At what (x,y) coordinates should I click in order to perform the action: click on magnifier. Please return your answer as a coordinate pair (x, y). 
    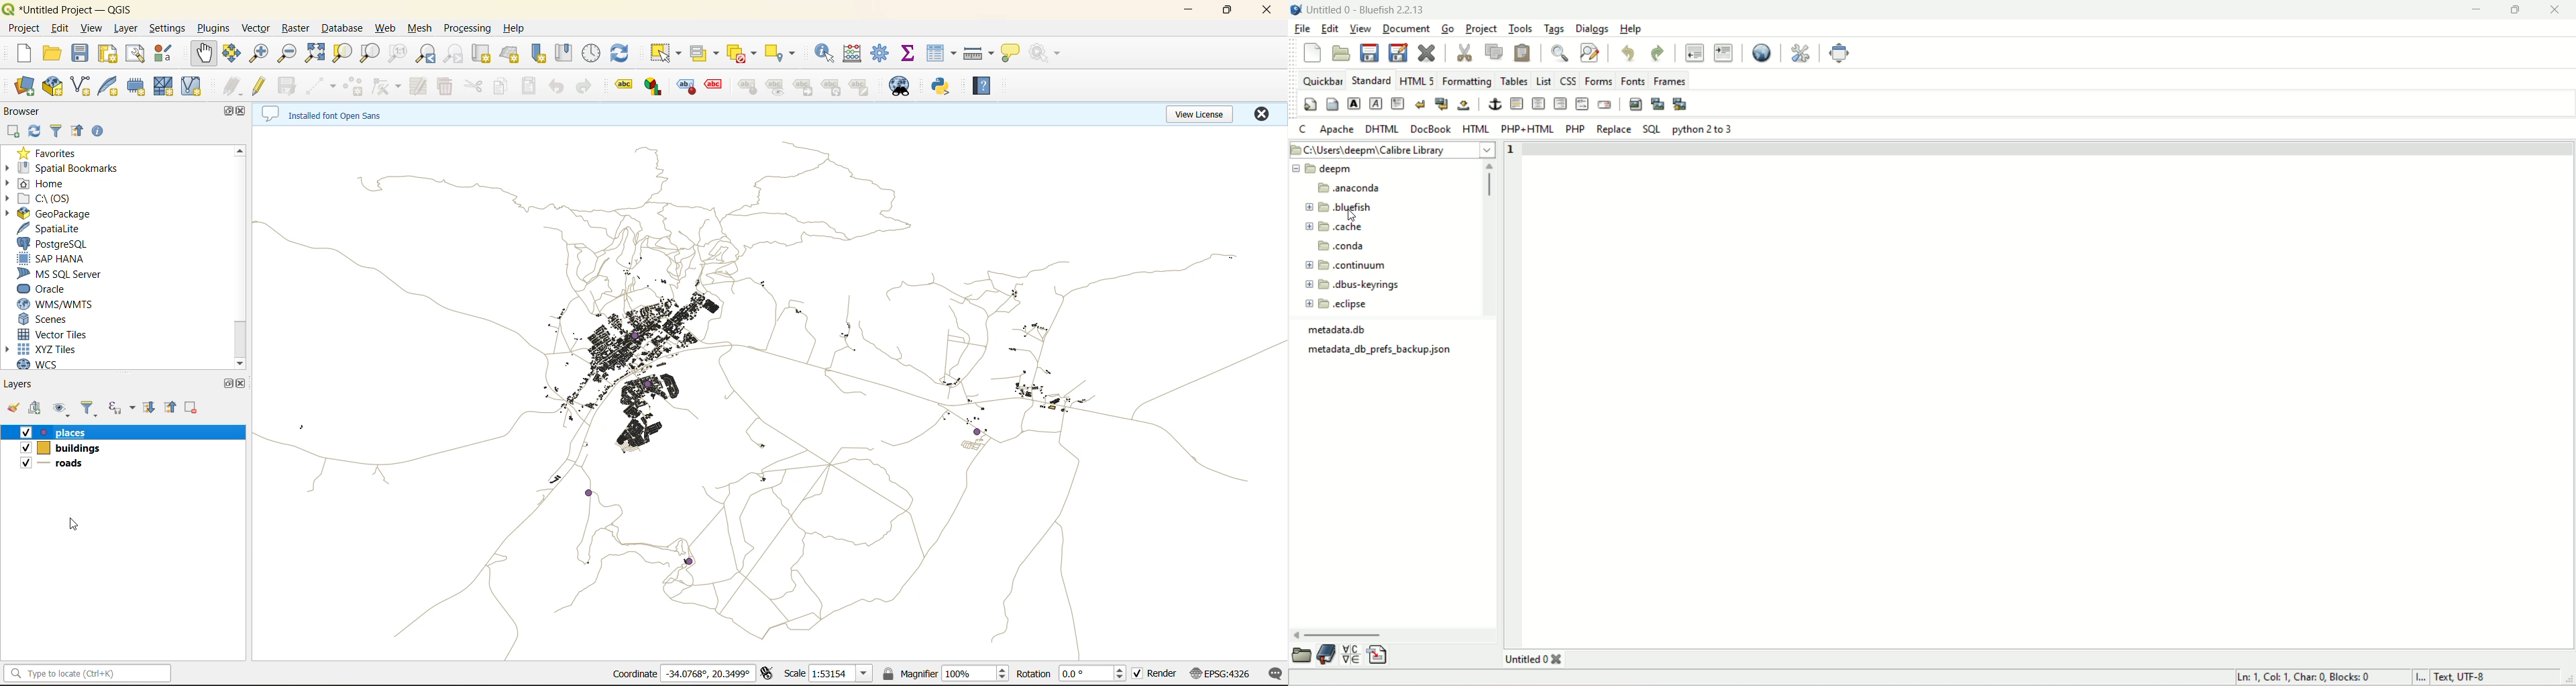
    Looking at the image, I should click on (975, 673).